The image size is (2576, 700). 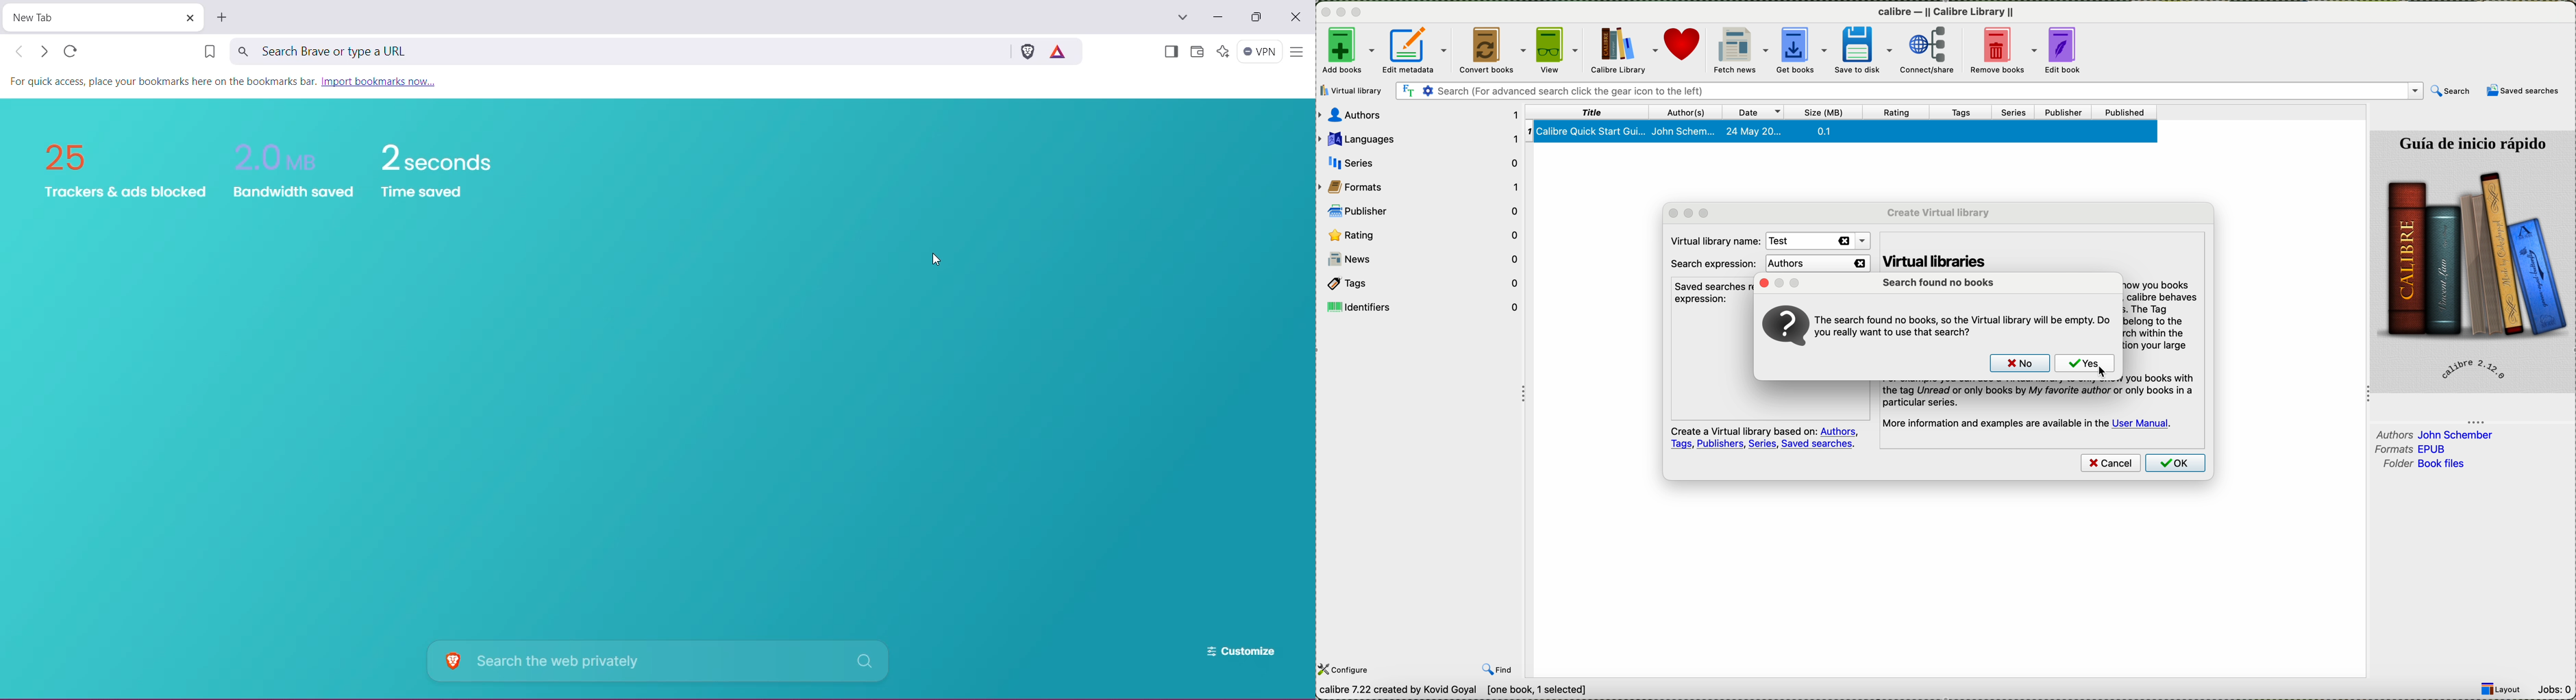 I want to click on authors, so click(x=1421, y=117).